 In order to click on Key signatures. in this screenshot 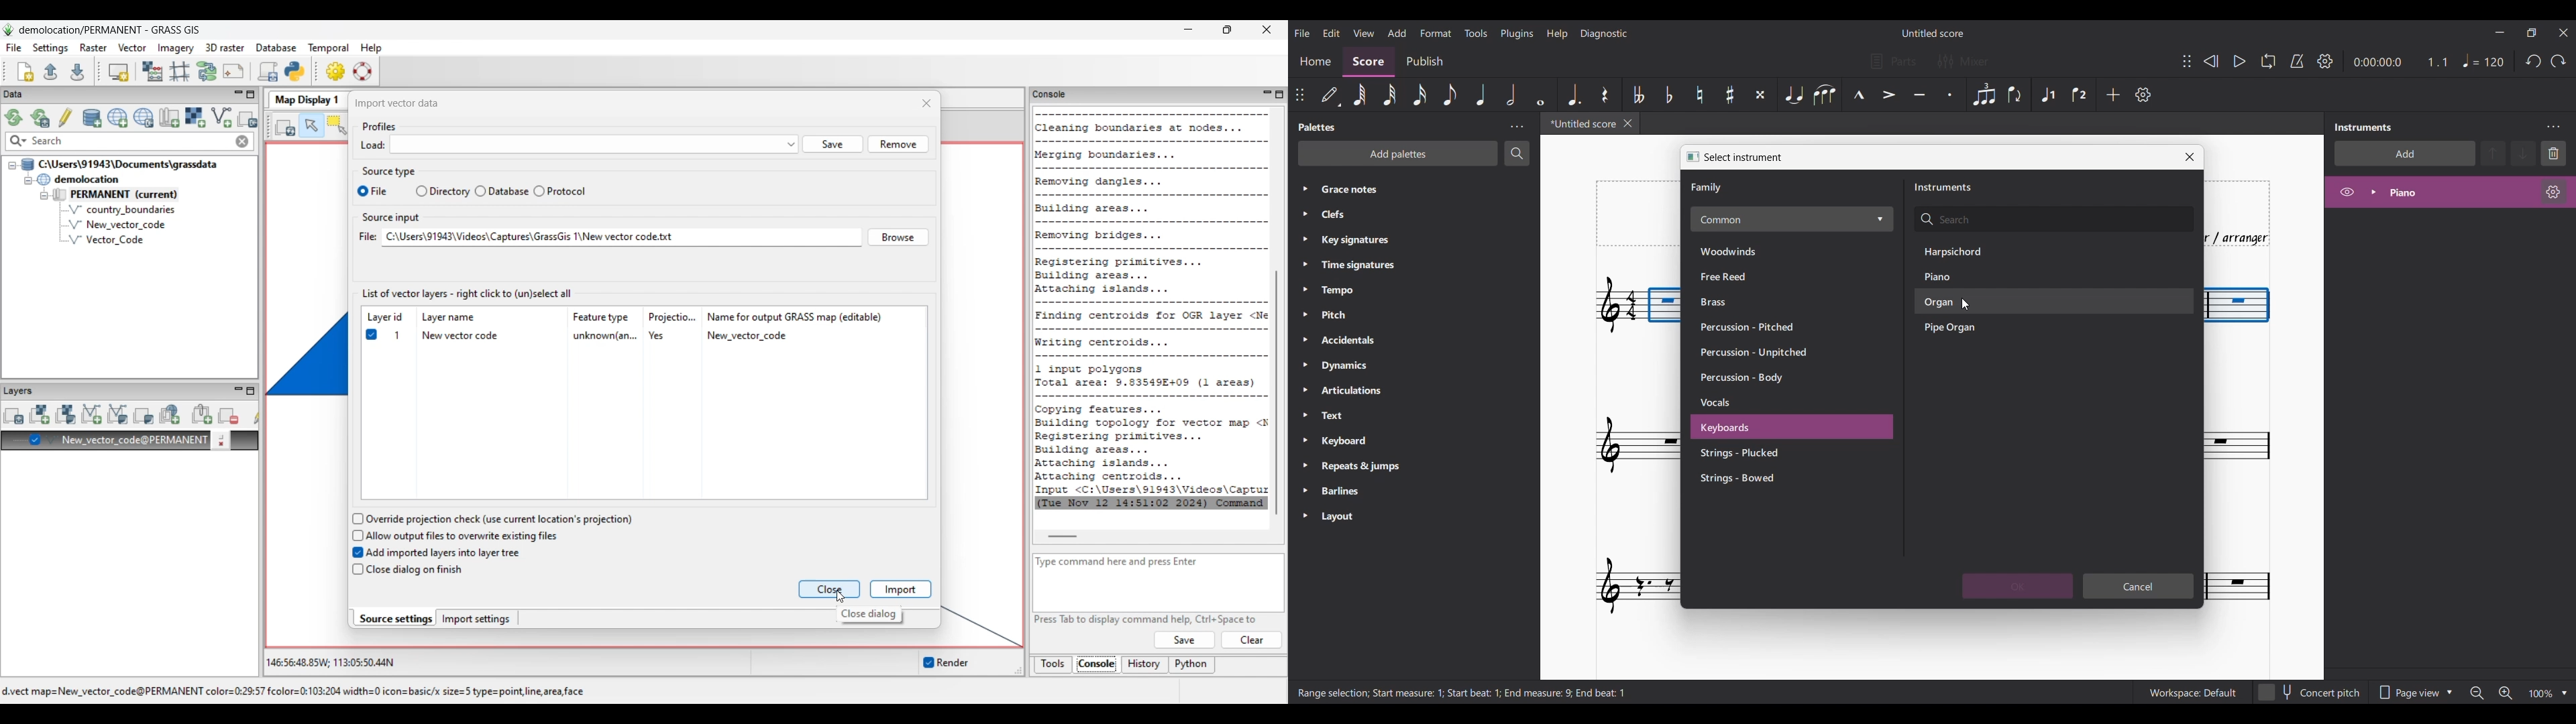, I will do `click(1366, 241)`.